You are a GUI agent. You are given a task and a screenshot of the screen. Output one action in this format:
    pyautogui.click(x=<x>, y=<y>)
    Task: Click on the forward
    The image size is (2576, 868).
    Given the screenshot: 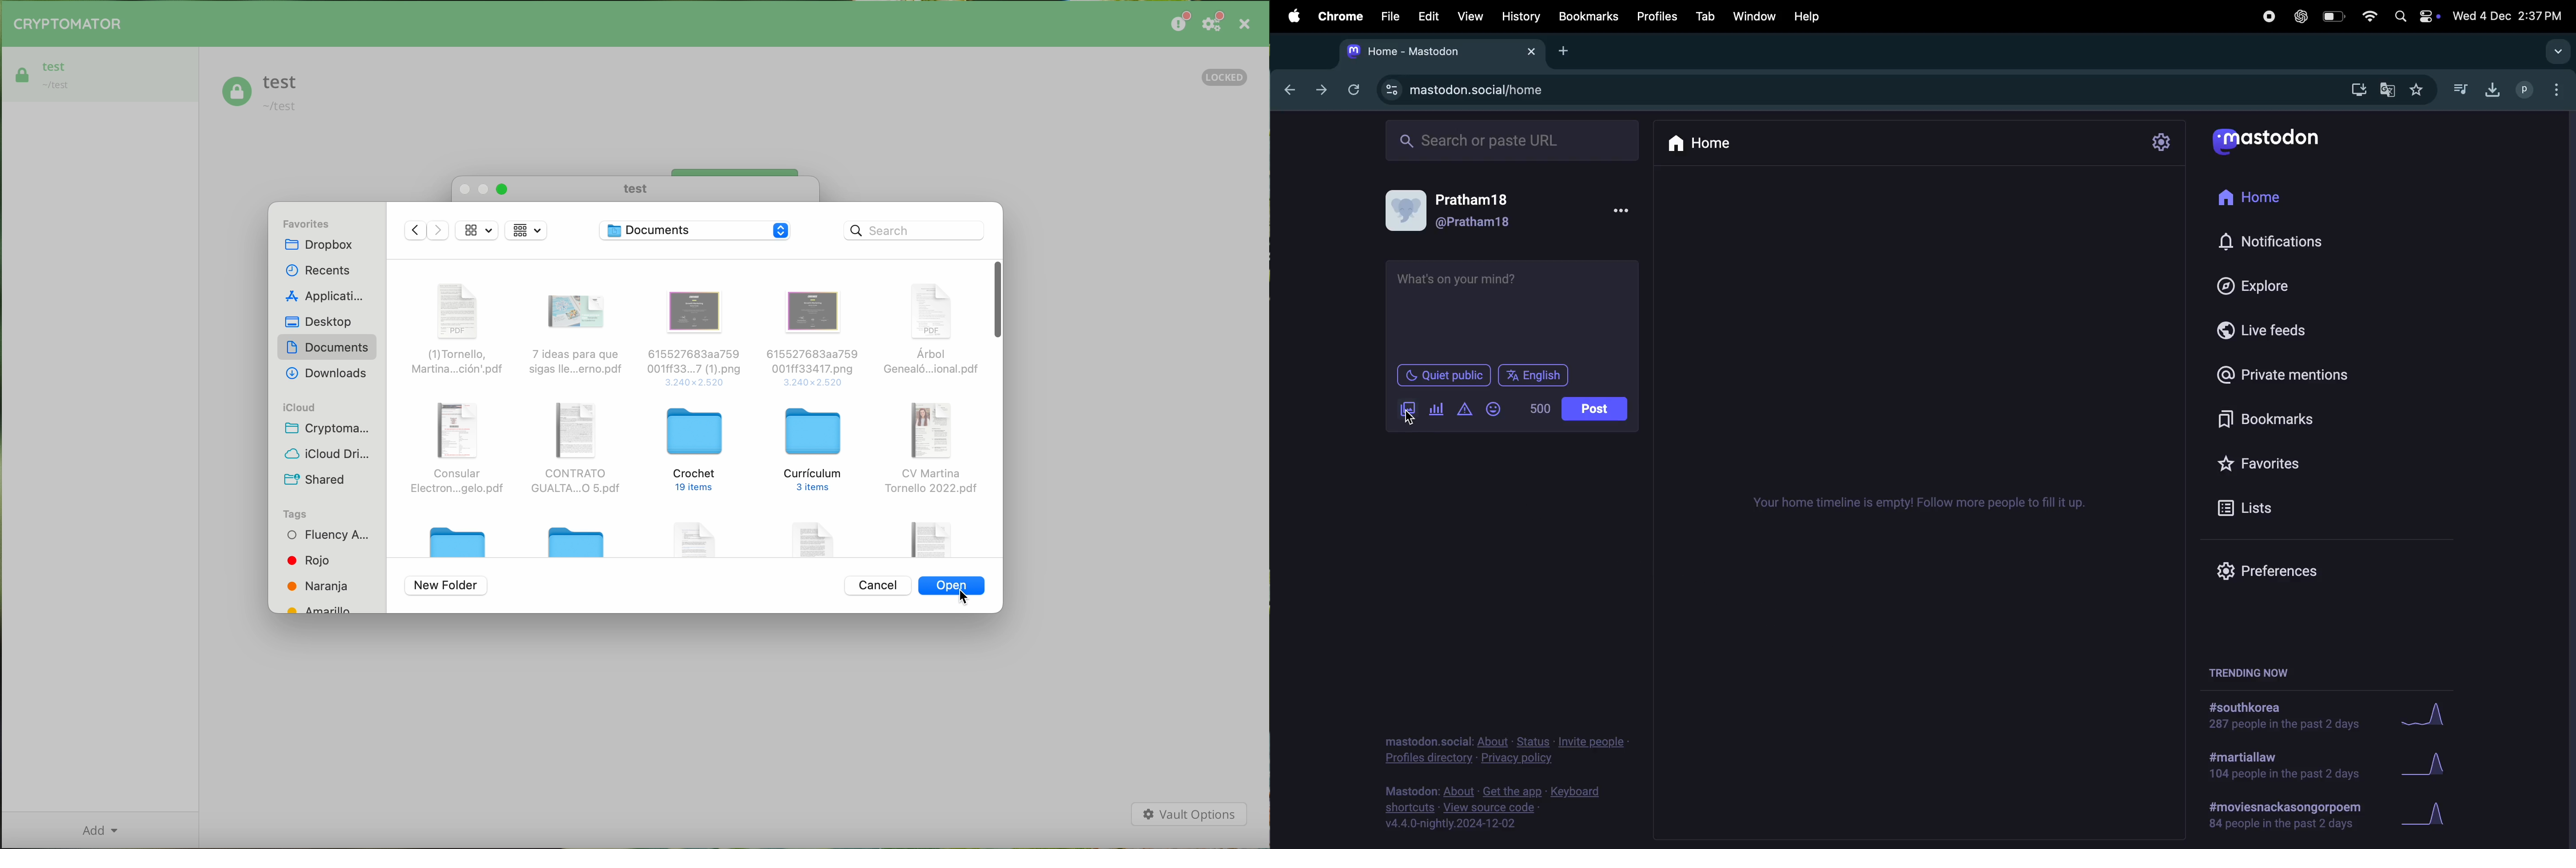 What is the action you would take?
    pyautogui.click(x=1321, y=88)
    